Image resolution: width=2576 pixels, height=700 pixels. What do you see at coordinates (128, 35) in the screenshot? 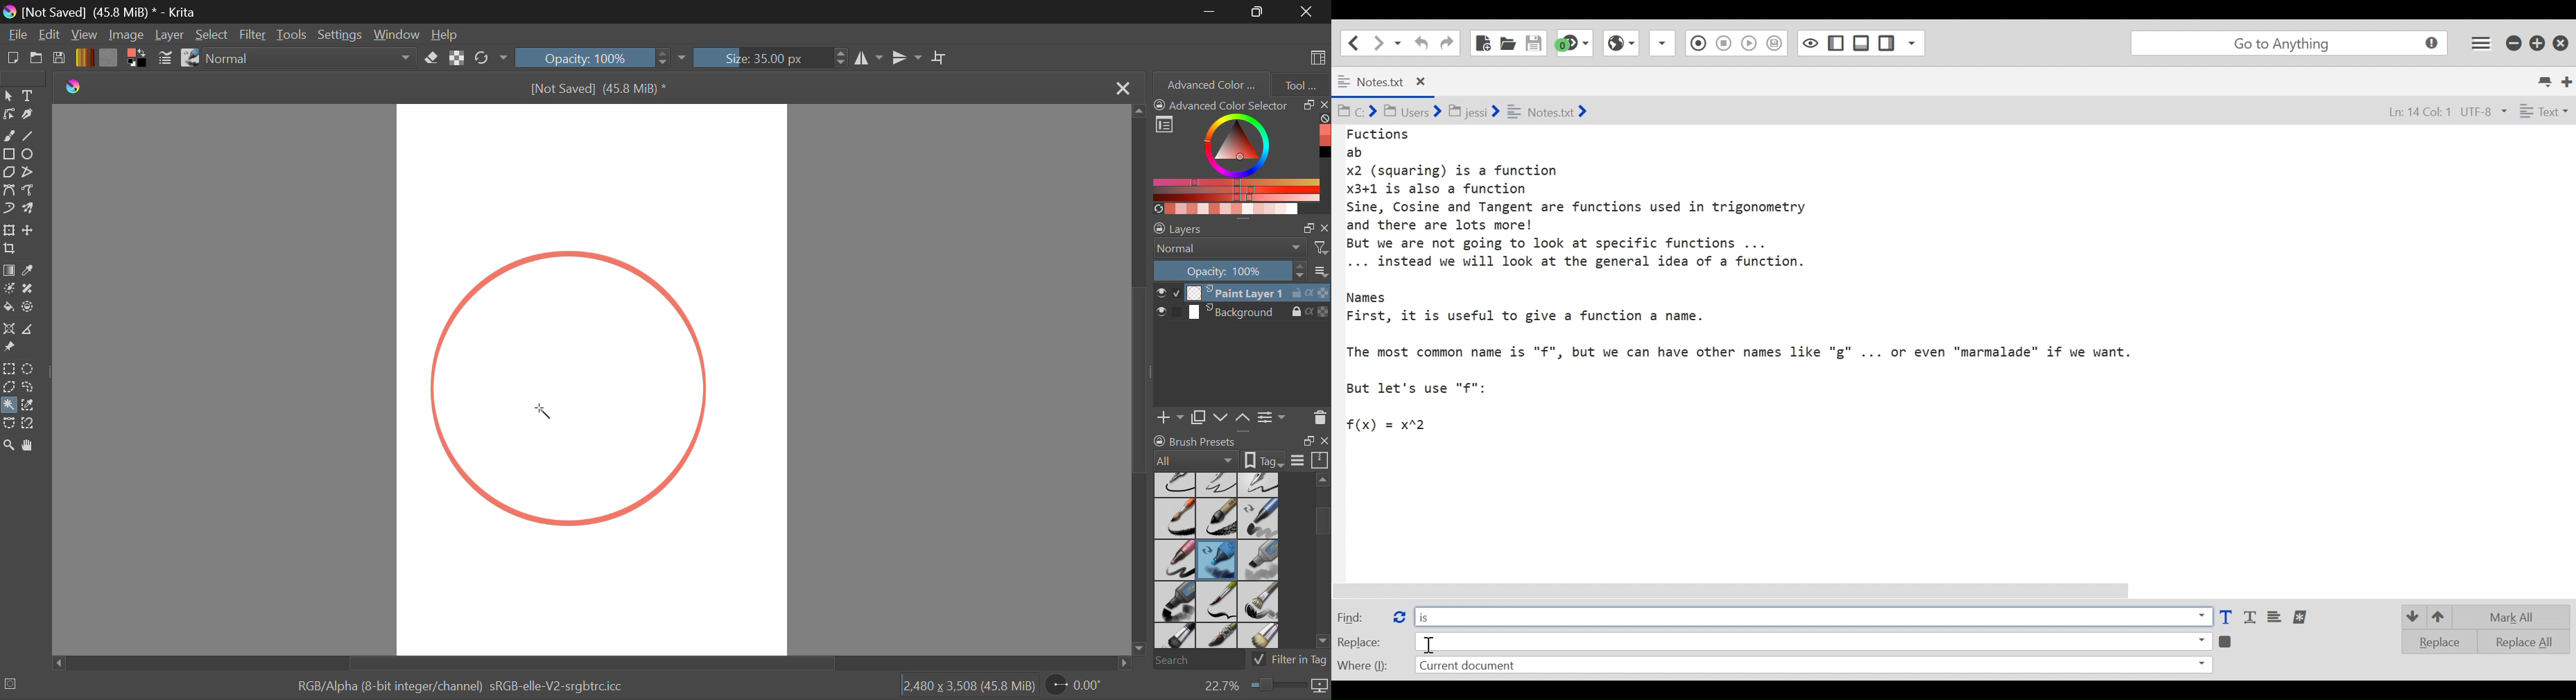
I see `Image` at bounding box center [128, 35].